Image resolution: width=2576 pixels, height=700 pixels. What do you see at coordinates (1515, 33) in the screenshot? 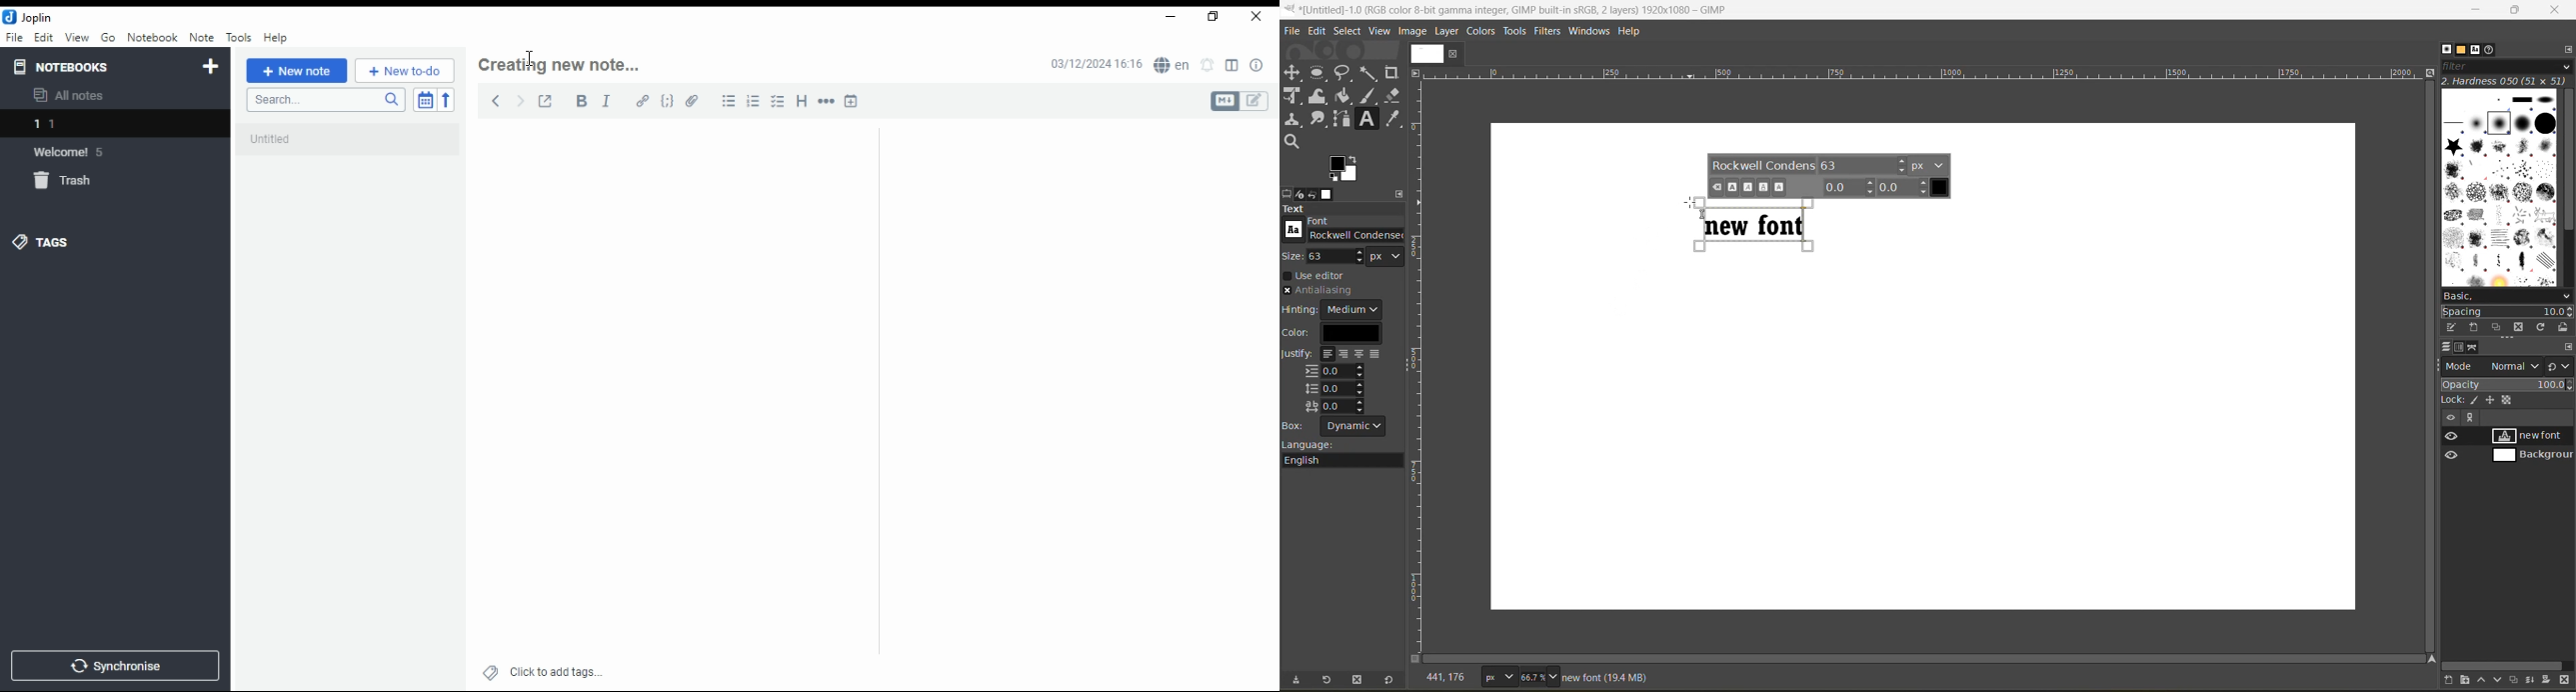
I see `tools` at bounding box center [1515, 33].